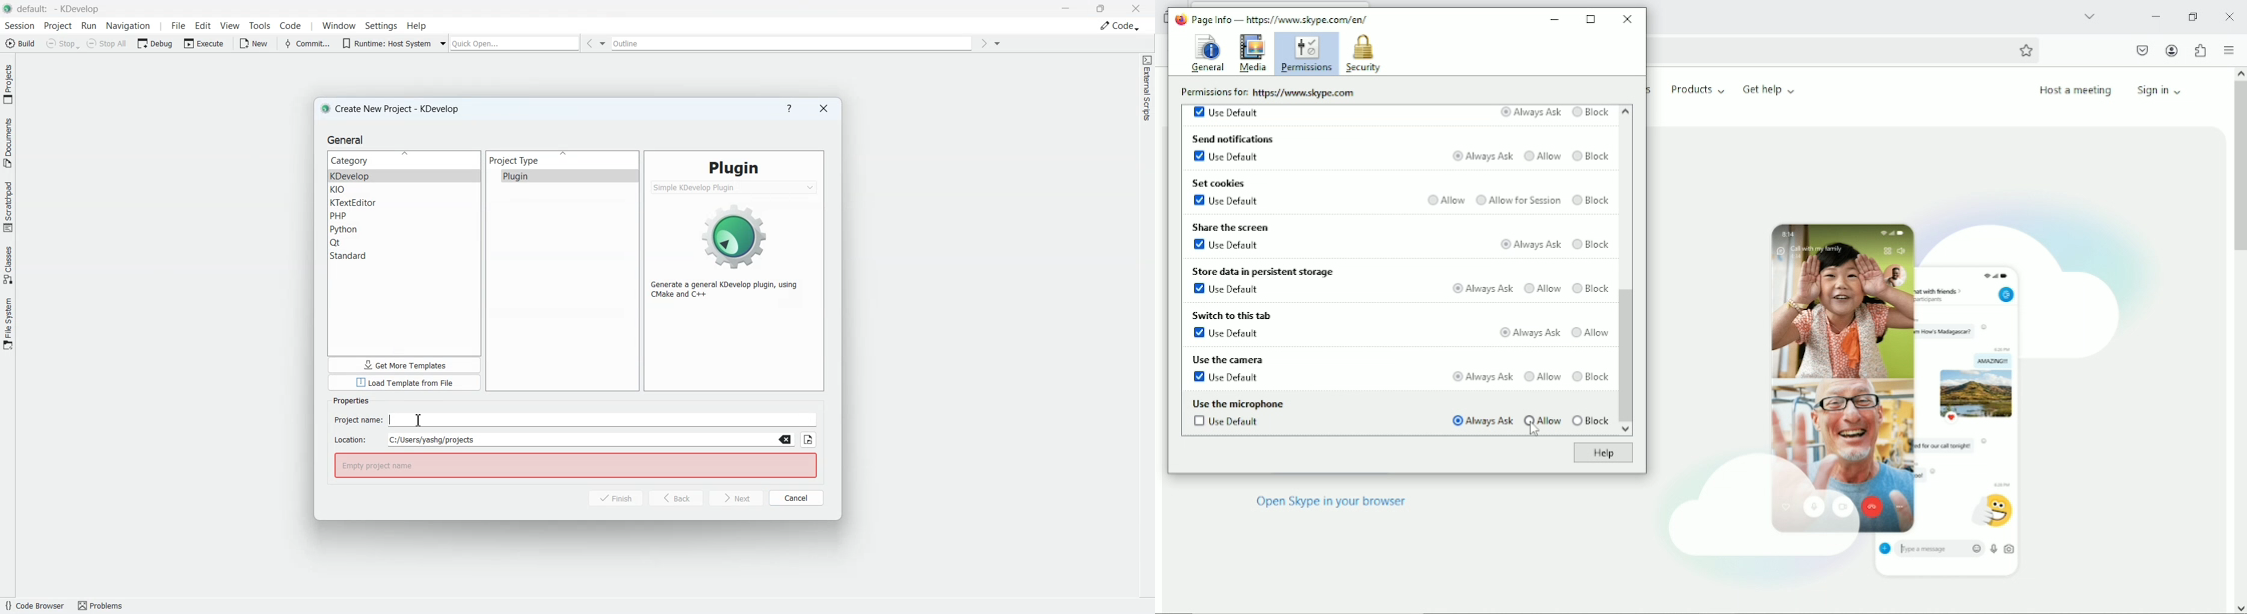 The image size is (2268, 616). I want to click on Always ask, so click(1484, 156).